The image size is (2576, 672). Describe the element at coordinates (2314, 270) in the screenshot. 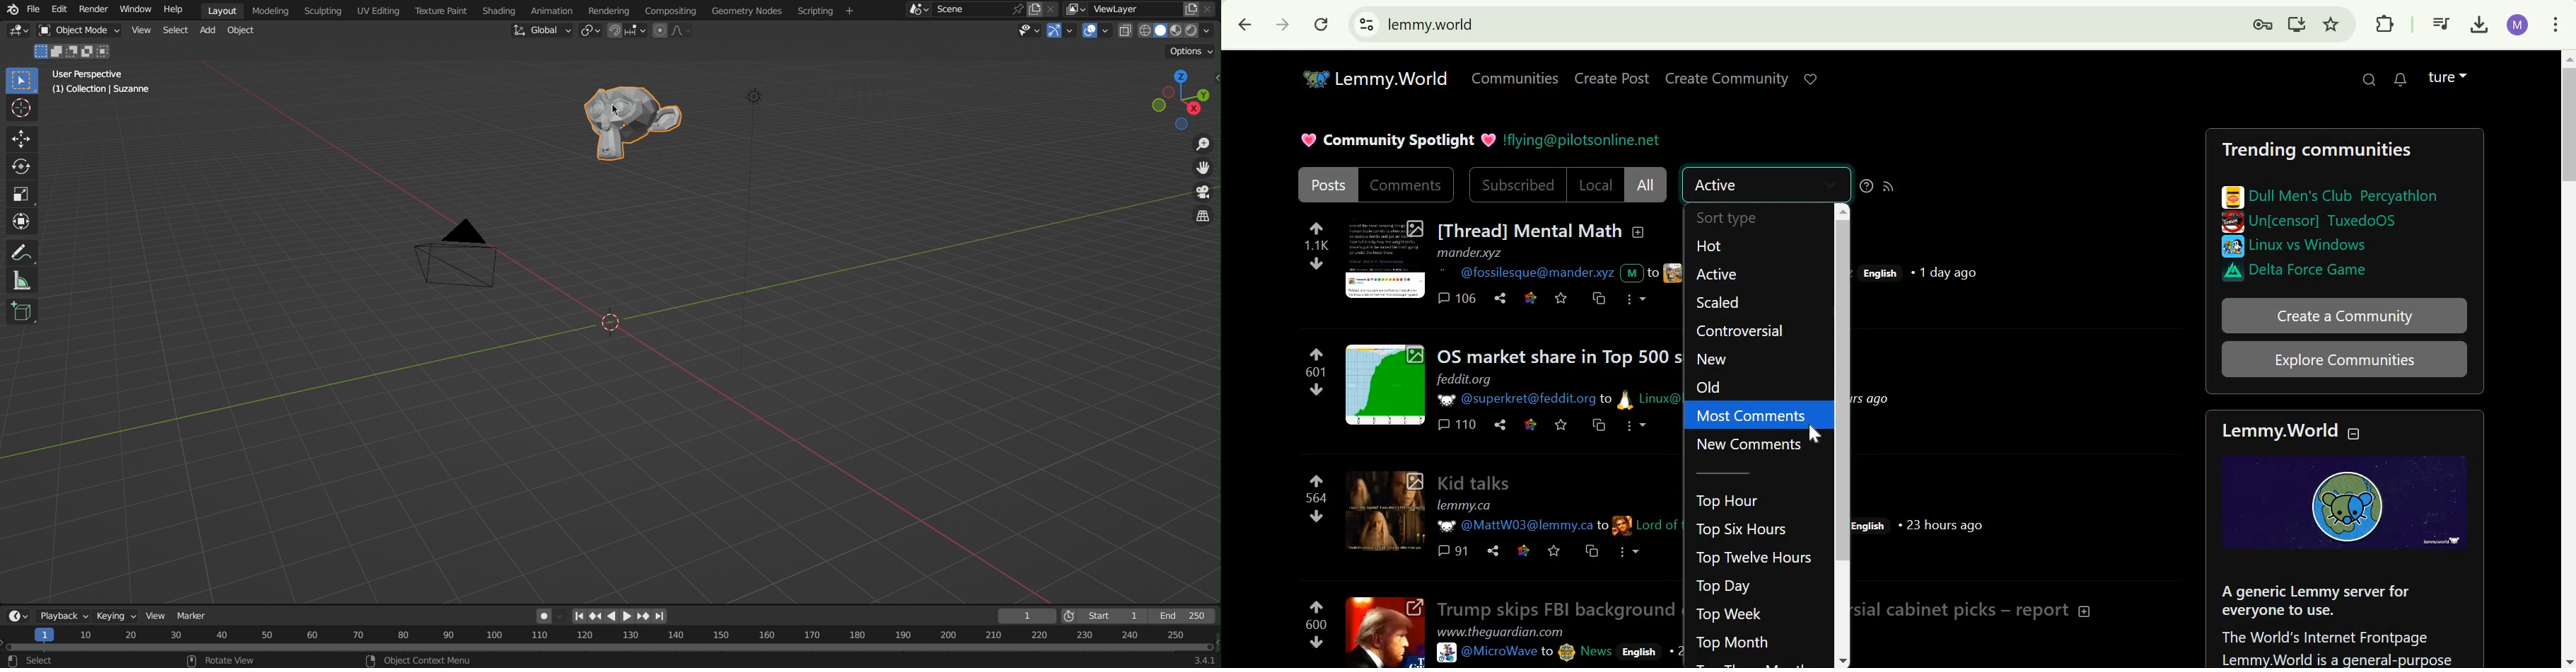

I see `Delta force game` at that location.